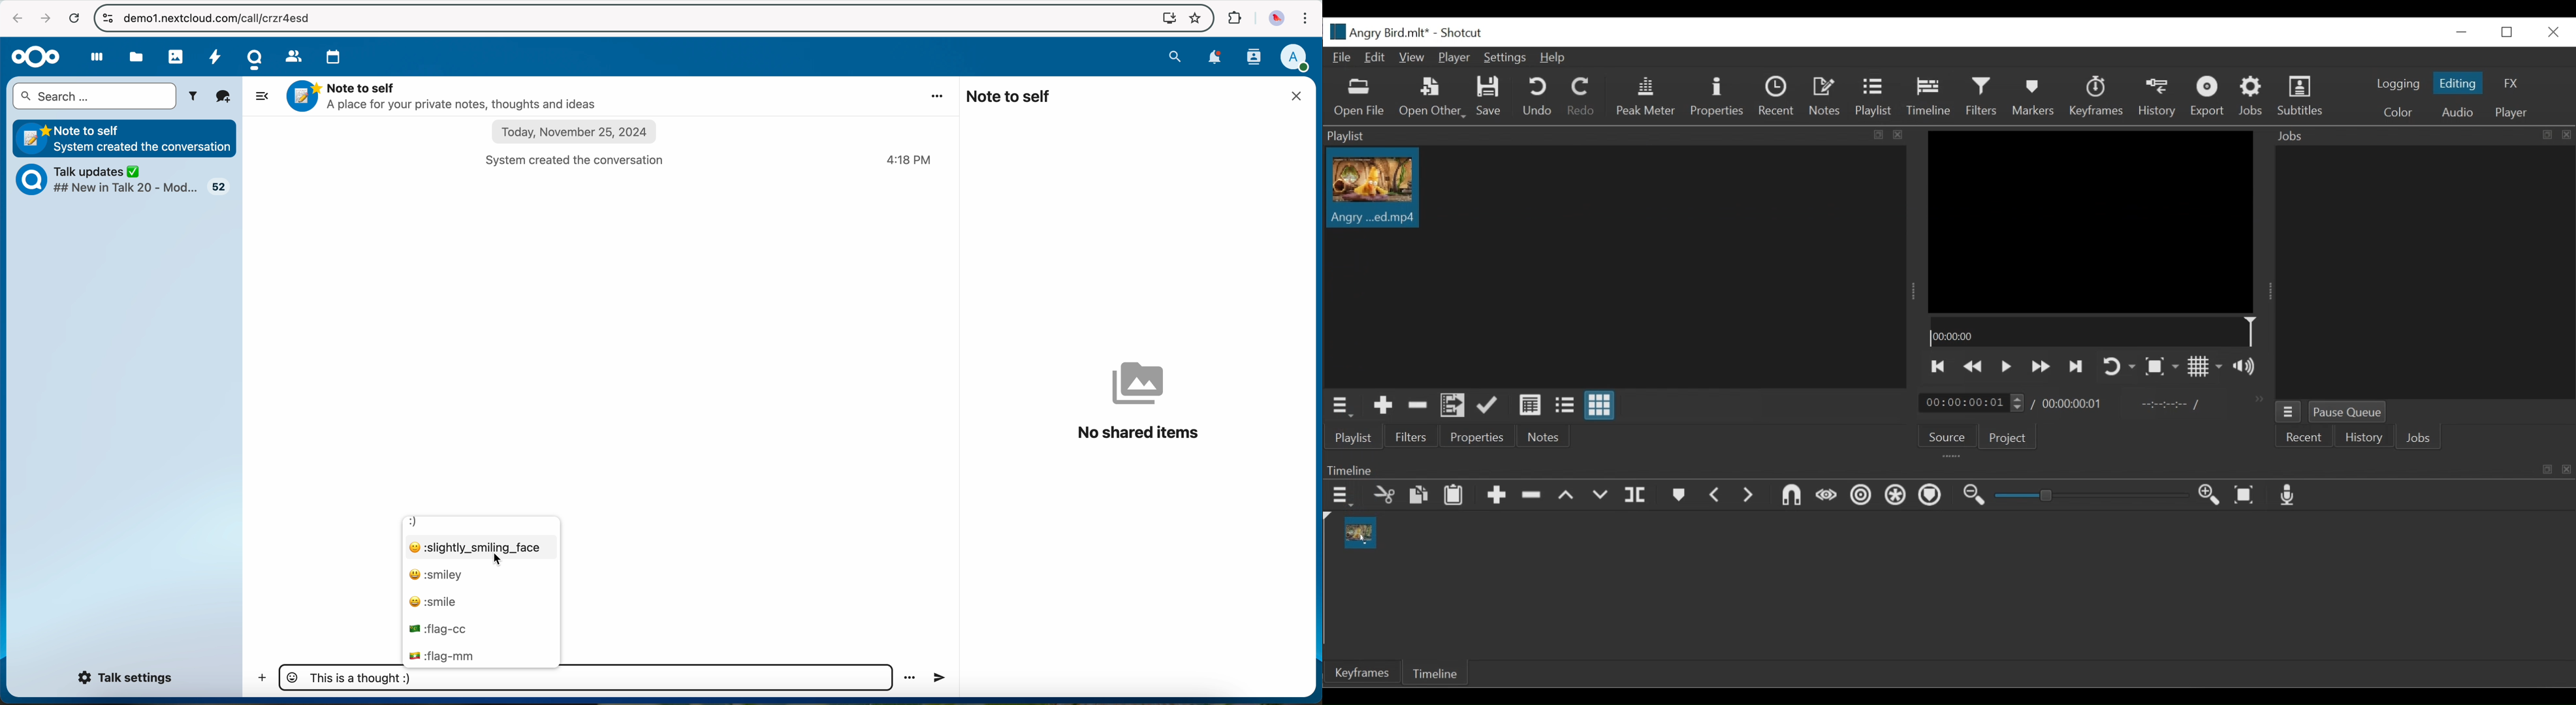  I want to click on Overwrite, so click(1602, 495).